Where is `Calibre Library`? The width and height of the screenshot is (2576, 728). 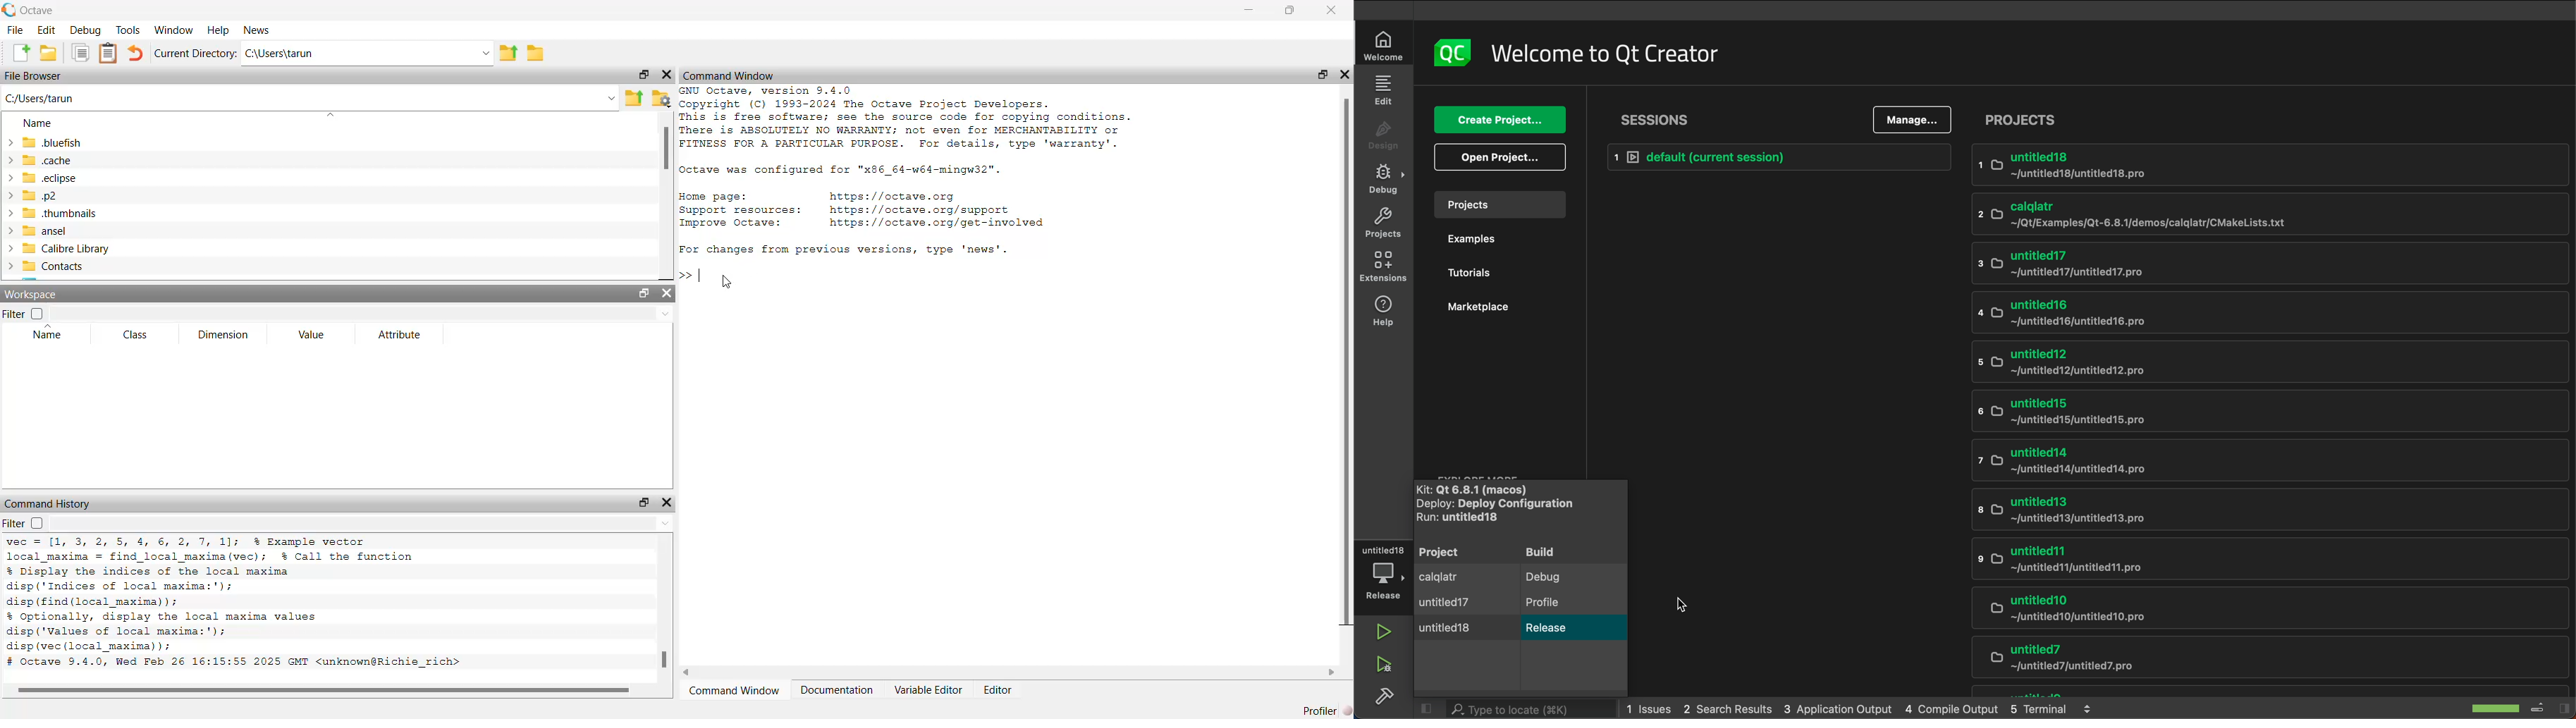
Calibre Library is located at coordinates (66, 248).